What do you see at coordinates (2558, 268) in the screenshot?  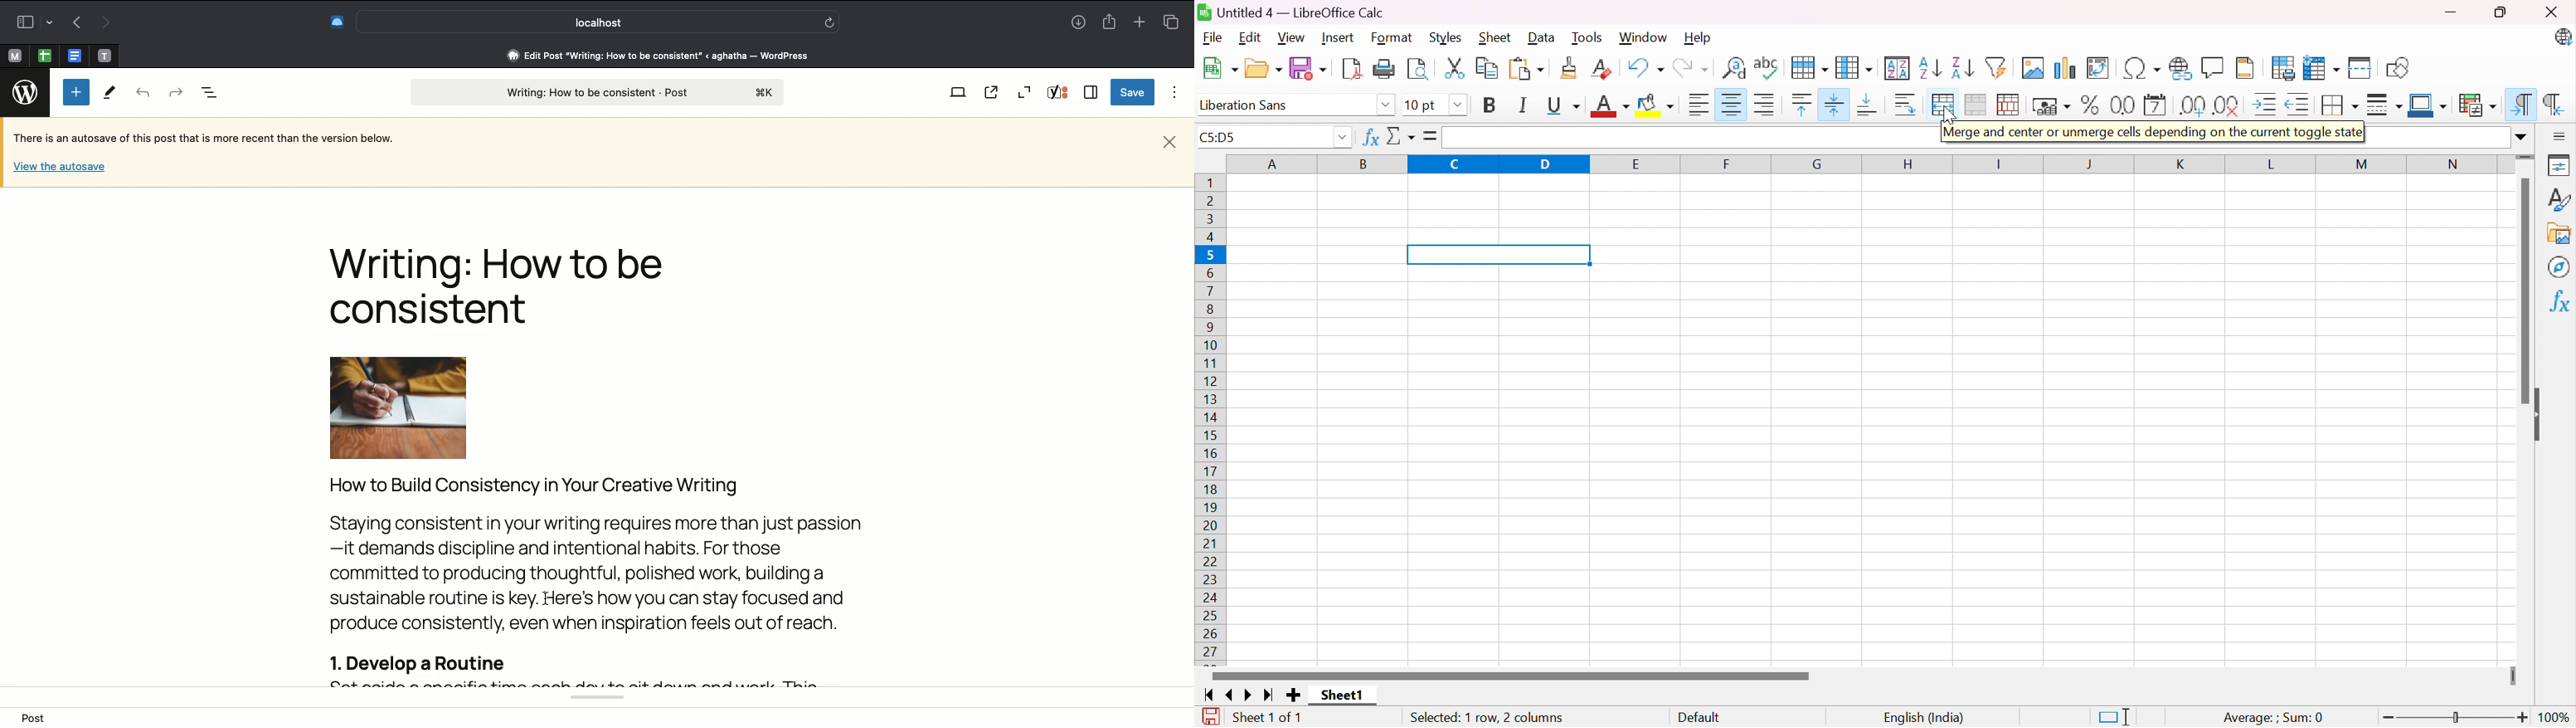 I see `Navigator` at bounding box center [2558, 268].